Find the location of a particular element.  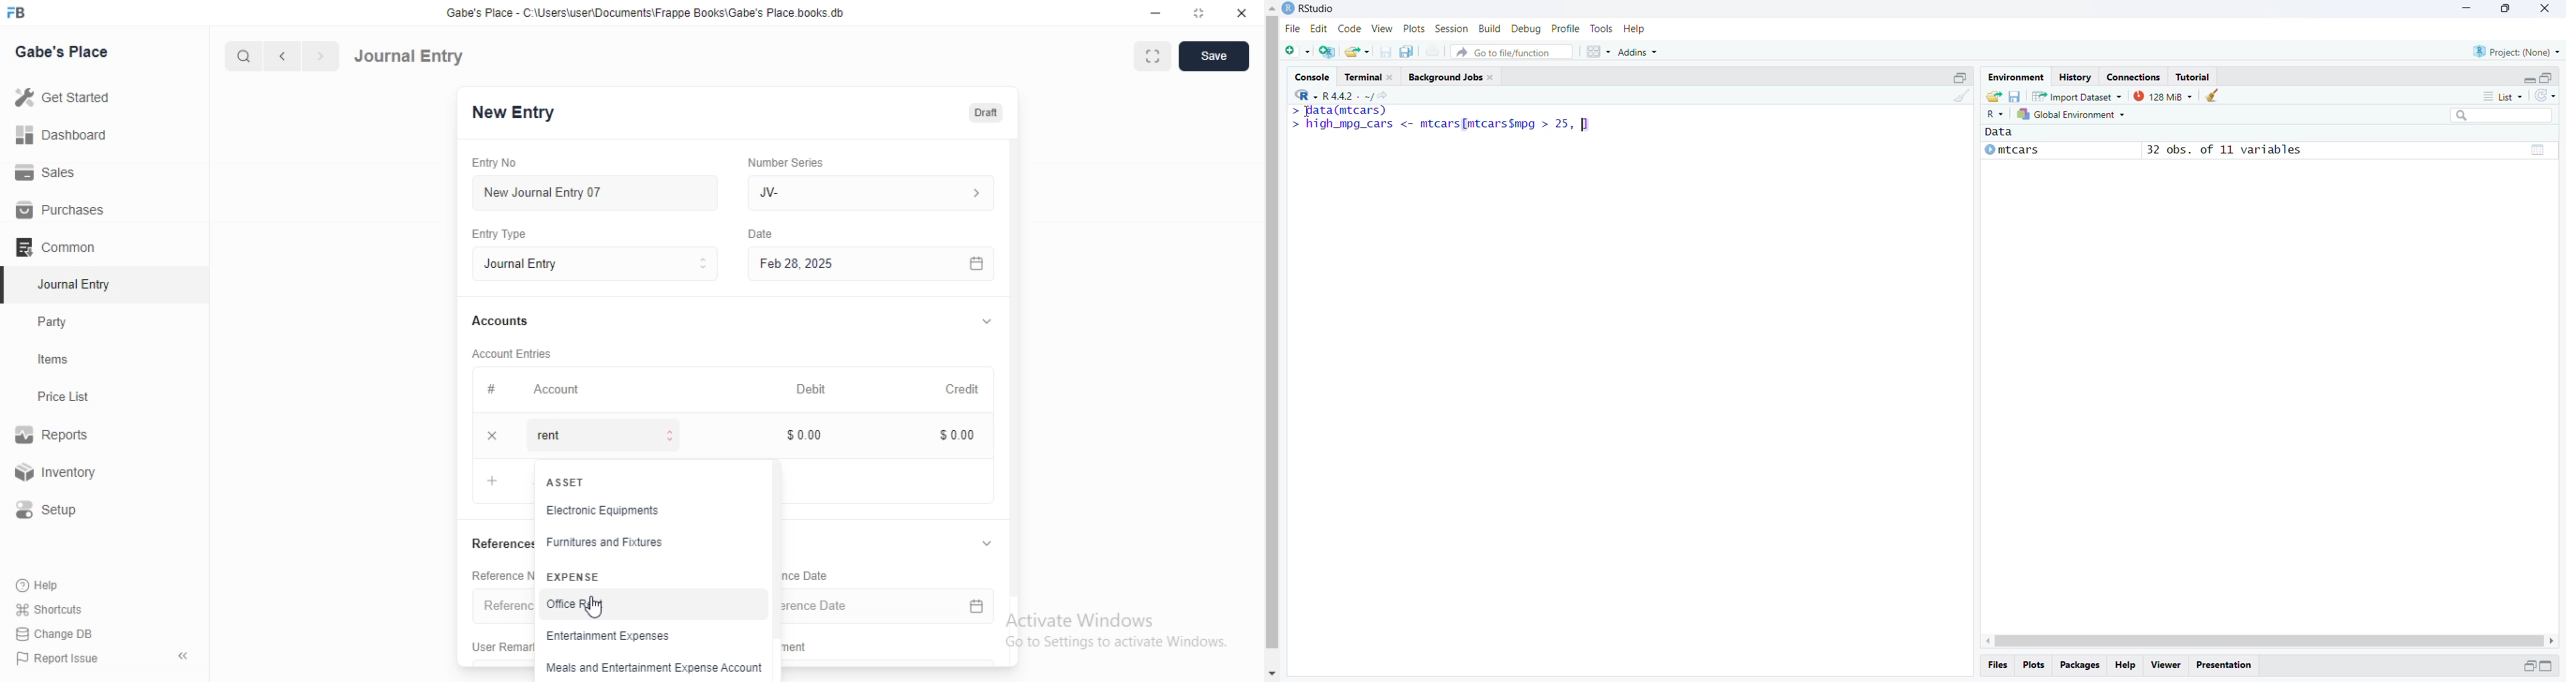

Workspace panes is located at coordinates (1598, 52).